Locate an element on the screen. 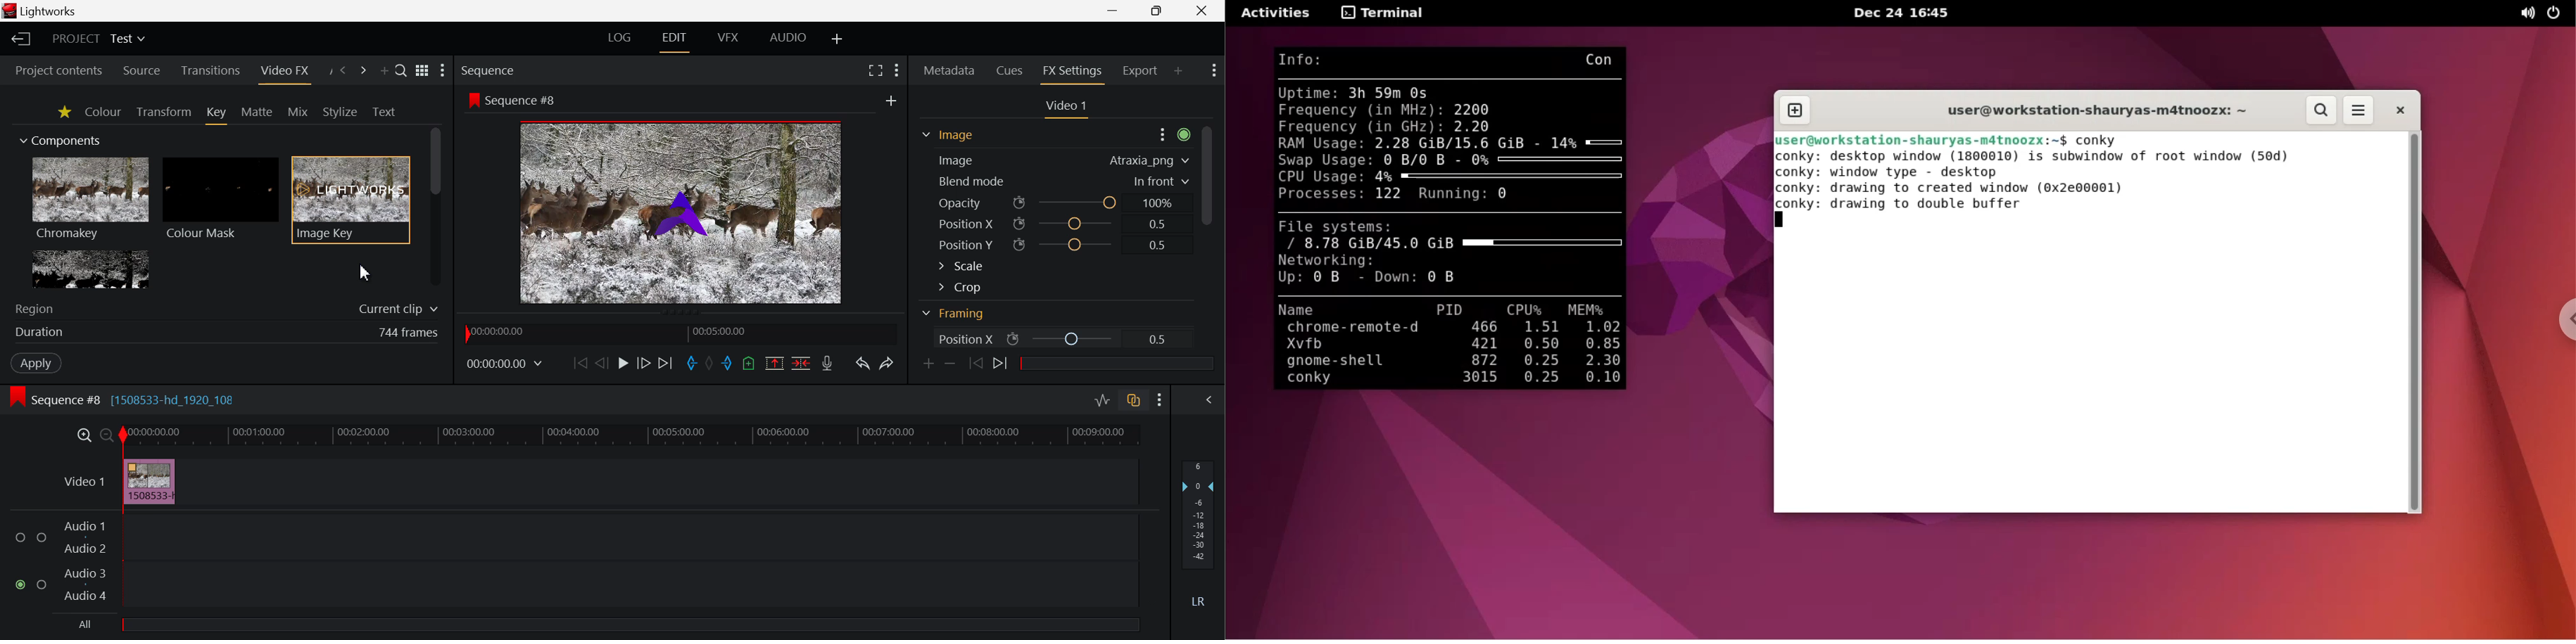  VFX Layout is located at coordinates (727, 40).